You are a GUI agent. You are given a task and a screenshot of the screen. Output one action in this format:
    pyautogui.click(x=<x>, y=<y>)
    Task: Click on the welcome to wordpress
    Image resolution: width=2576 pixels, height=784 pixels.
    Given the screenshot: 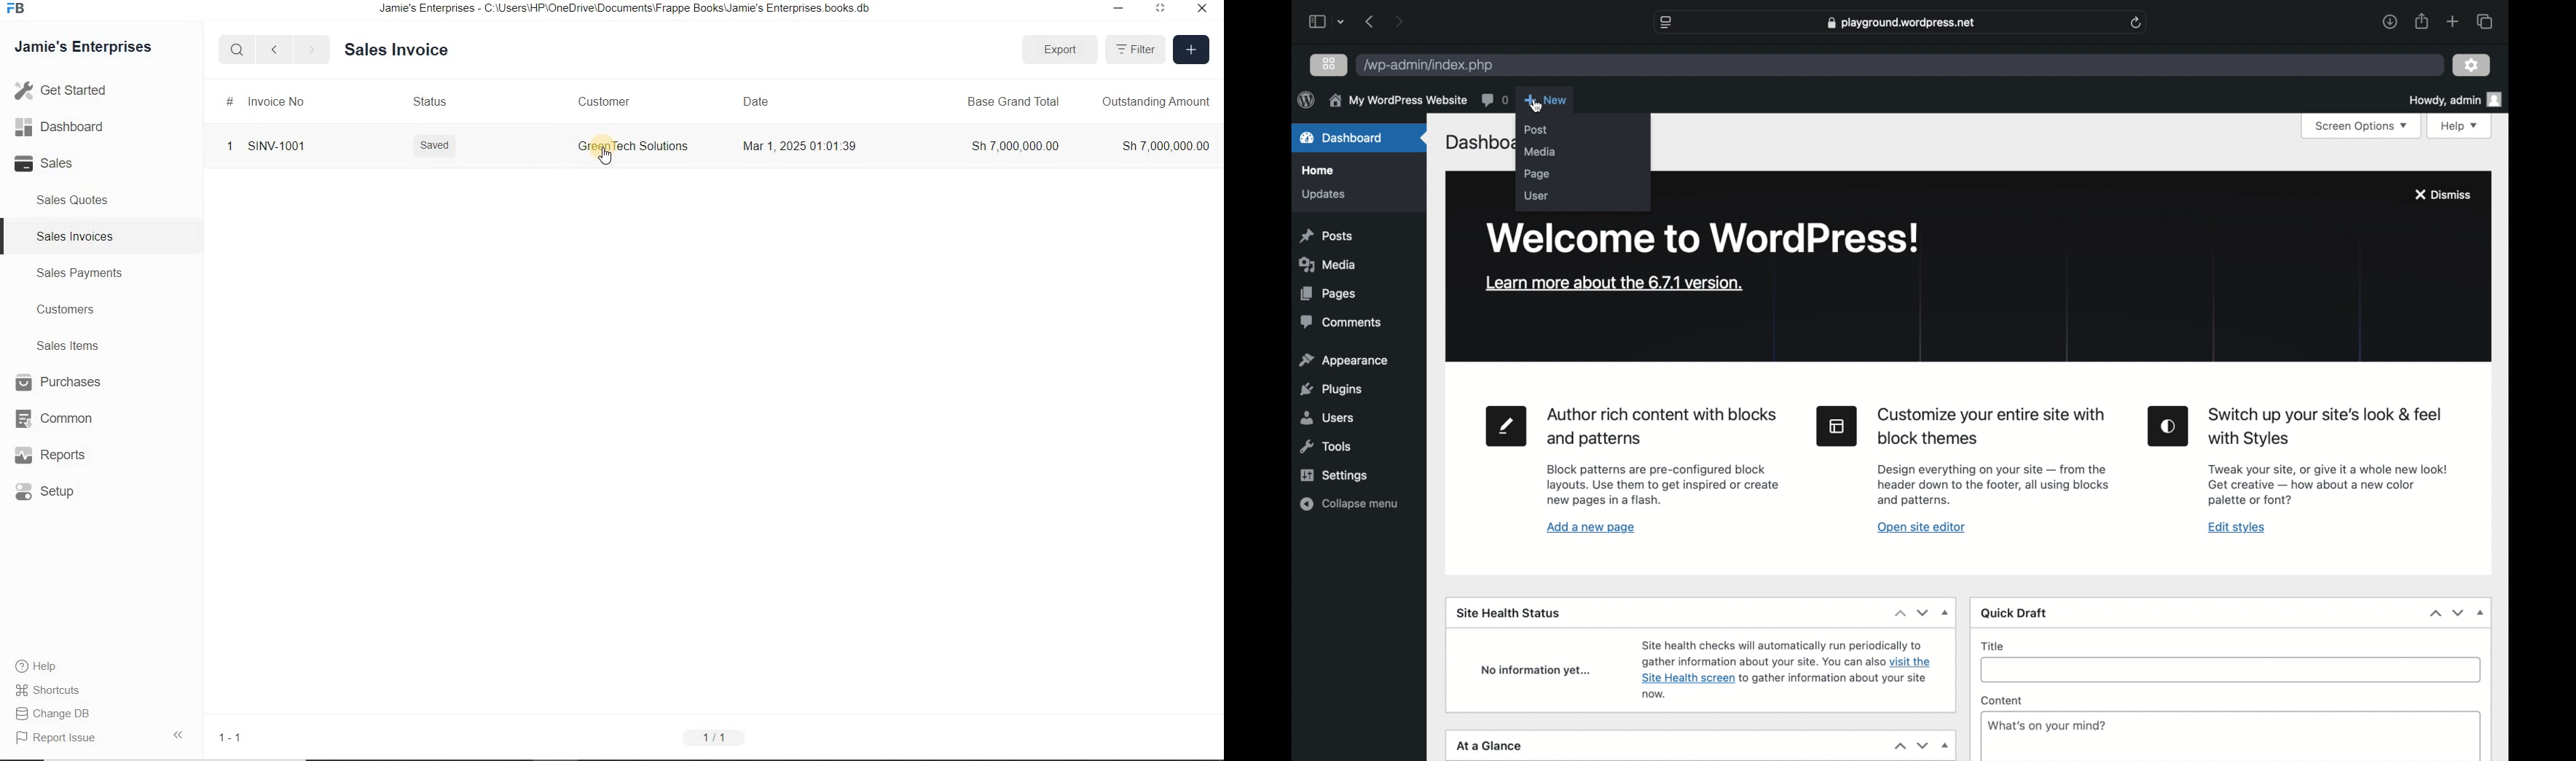 What is the action you would take?
    pyautogui.click(x=1706, y=237)
    